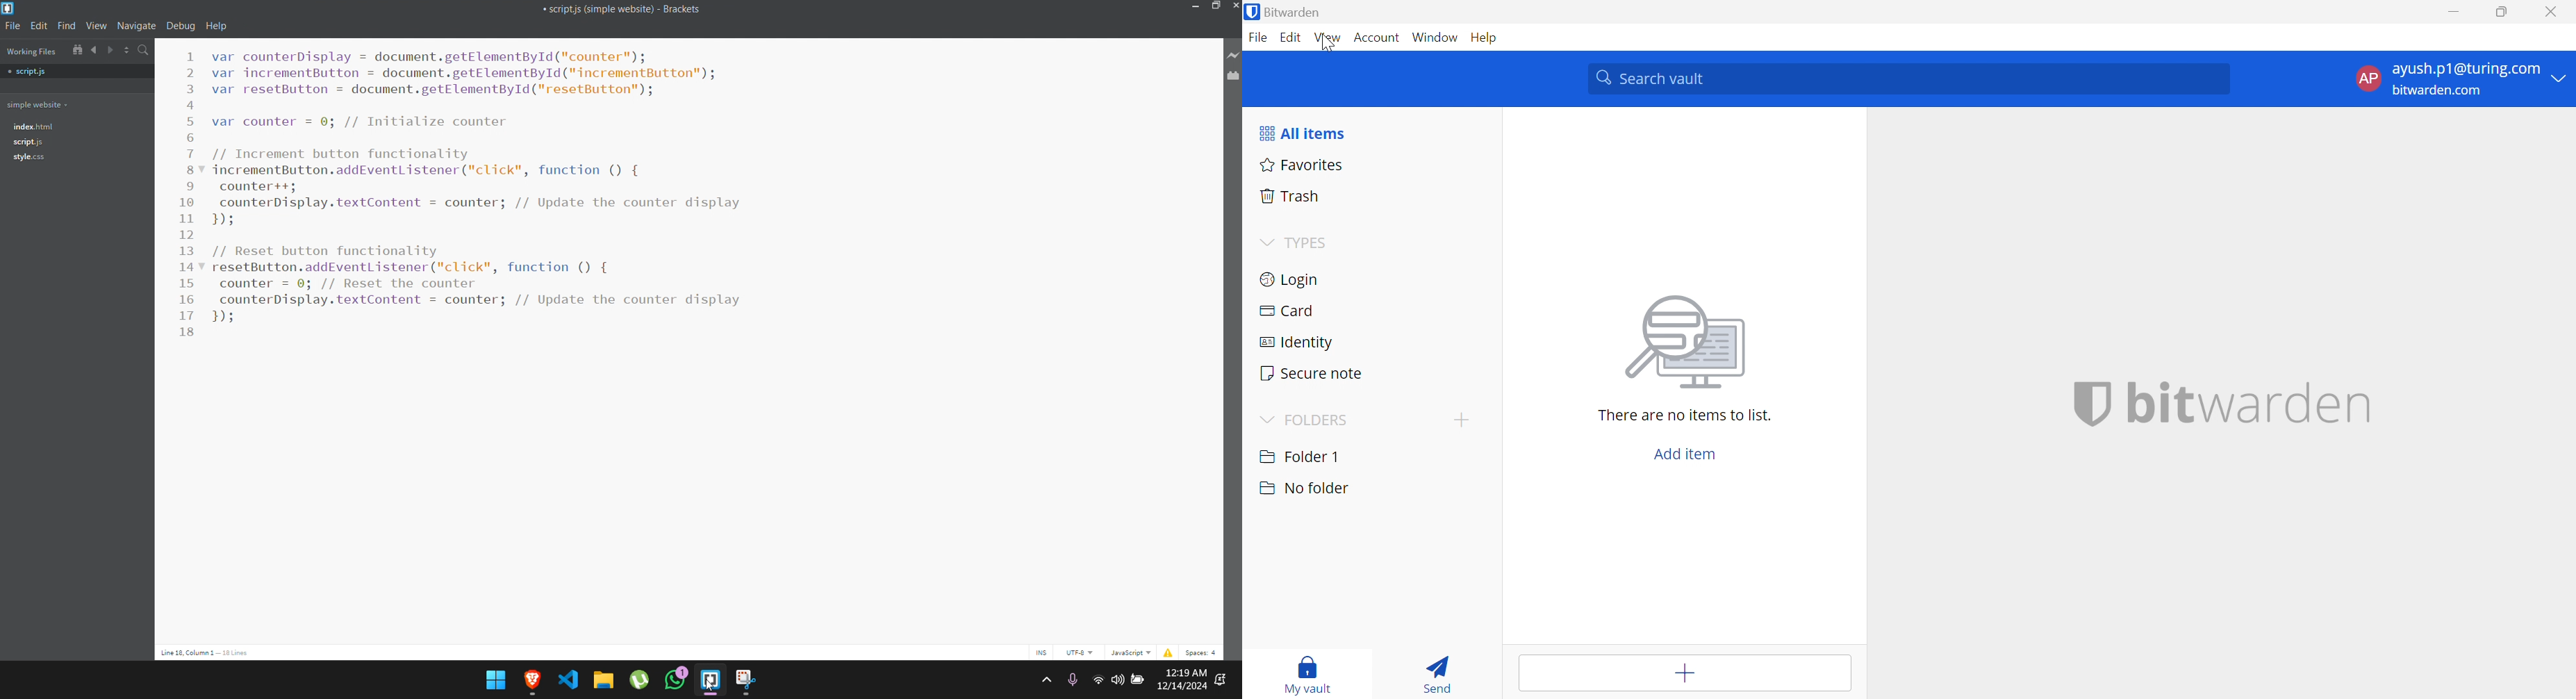 The height and width of the screenshot is (700, 2576). What do you see at coordinates (1297, 343) in the screenshot?
I see `Identity` at bounding box center [1297, 343].